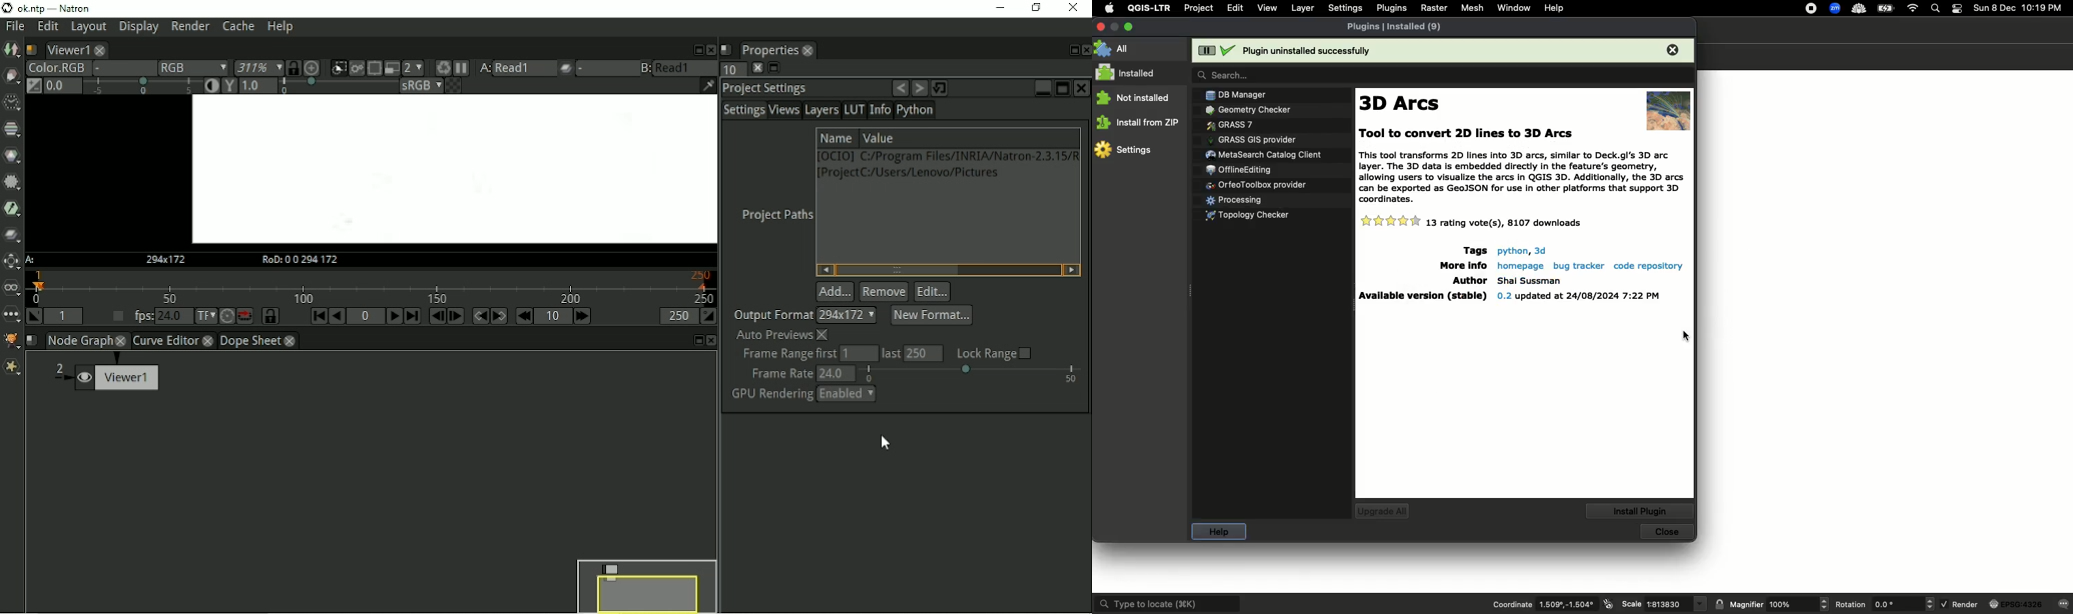 This screenshot has width=2100, height=616. I want to click on Plugins, so click(1267, 154).